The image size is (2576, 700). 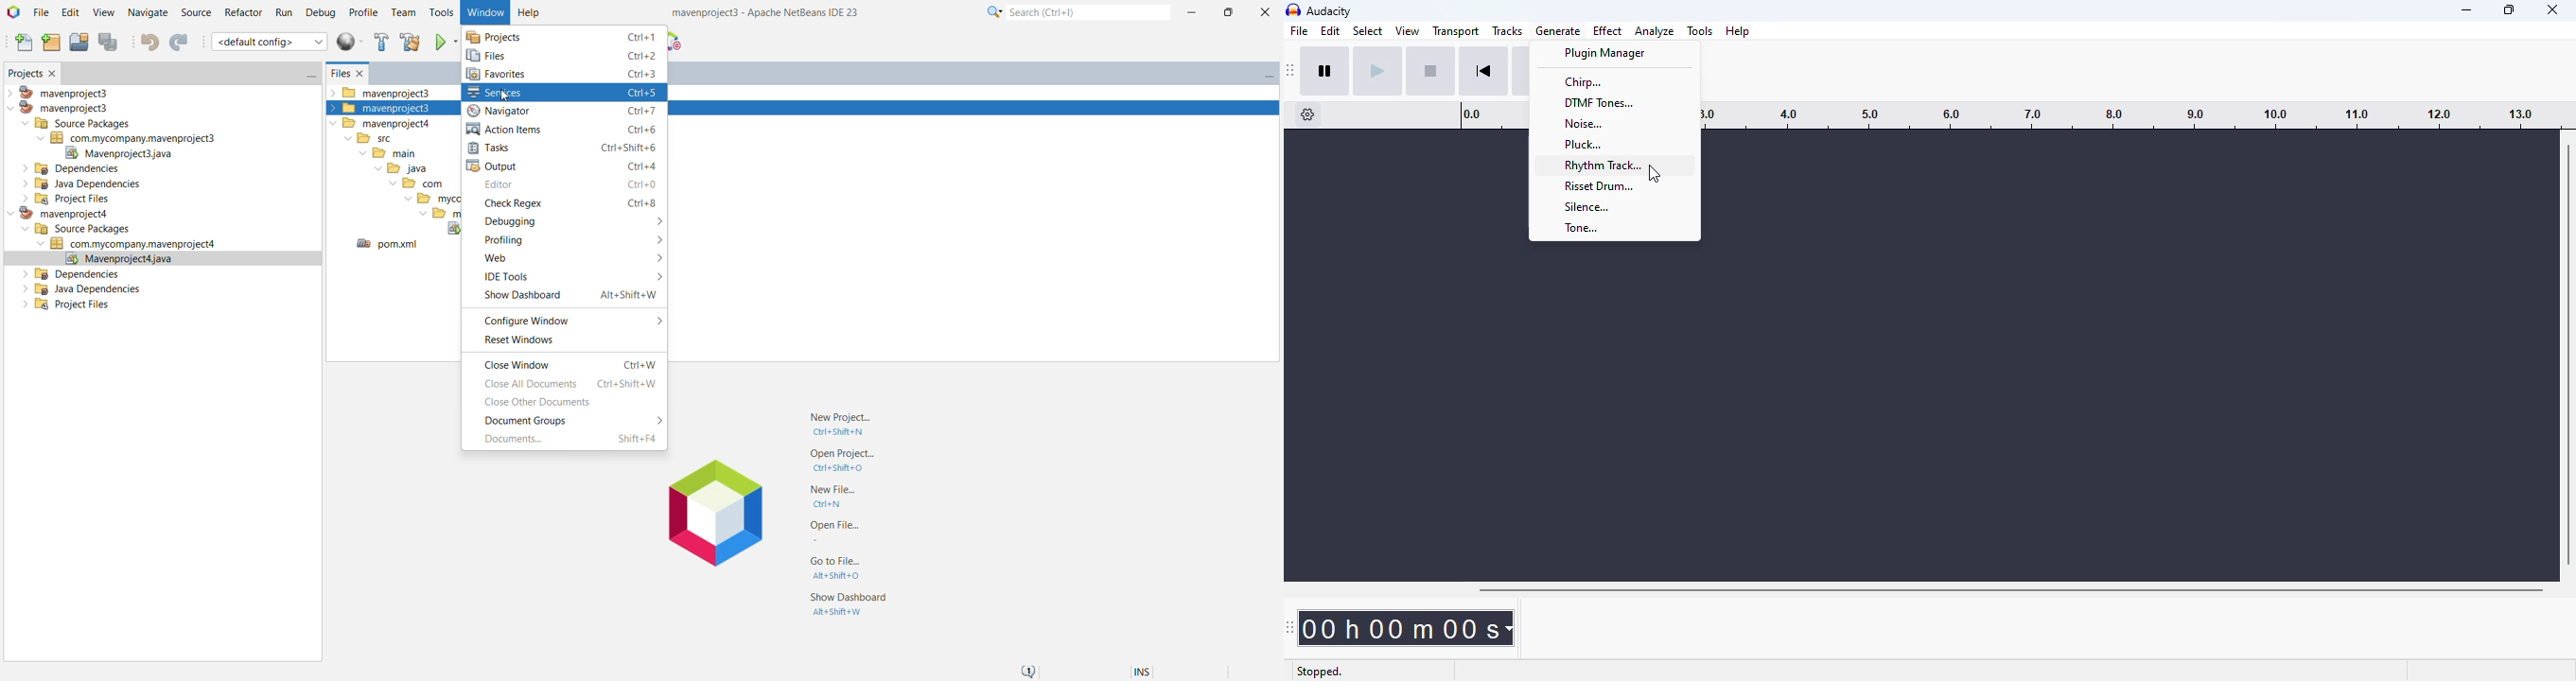 I want to click on tone, so click(x=1612, y=227).